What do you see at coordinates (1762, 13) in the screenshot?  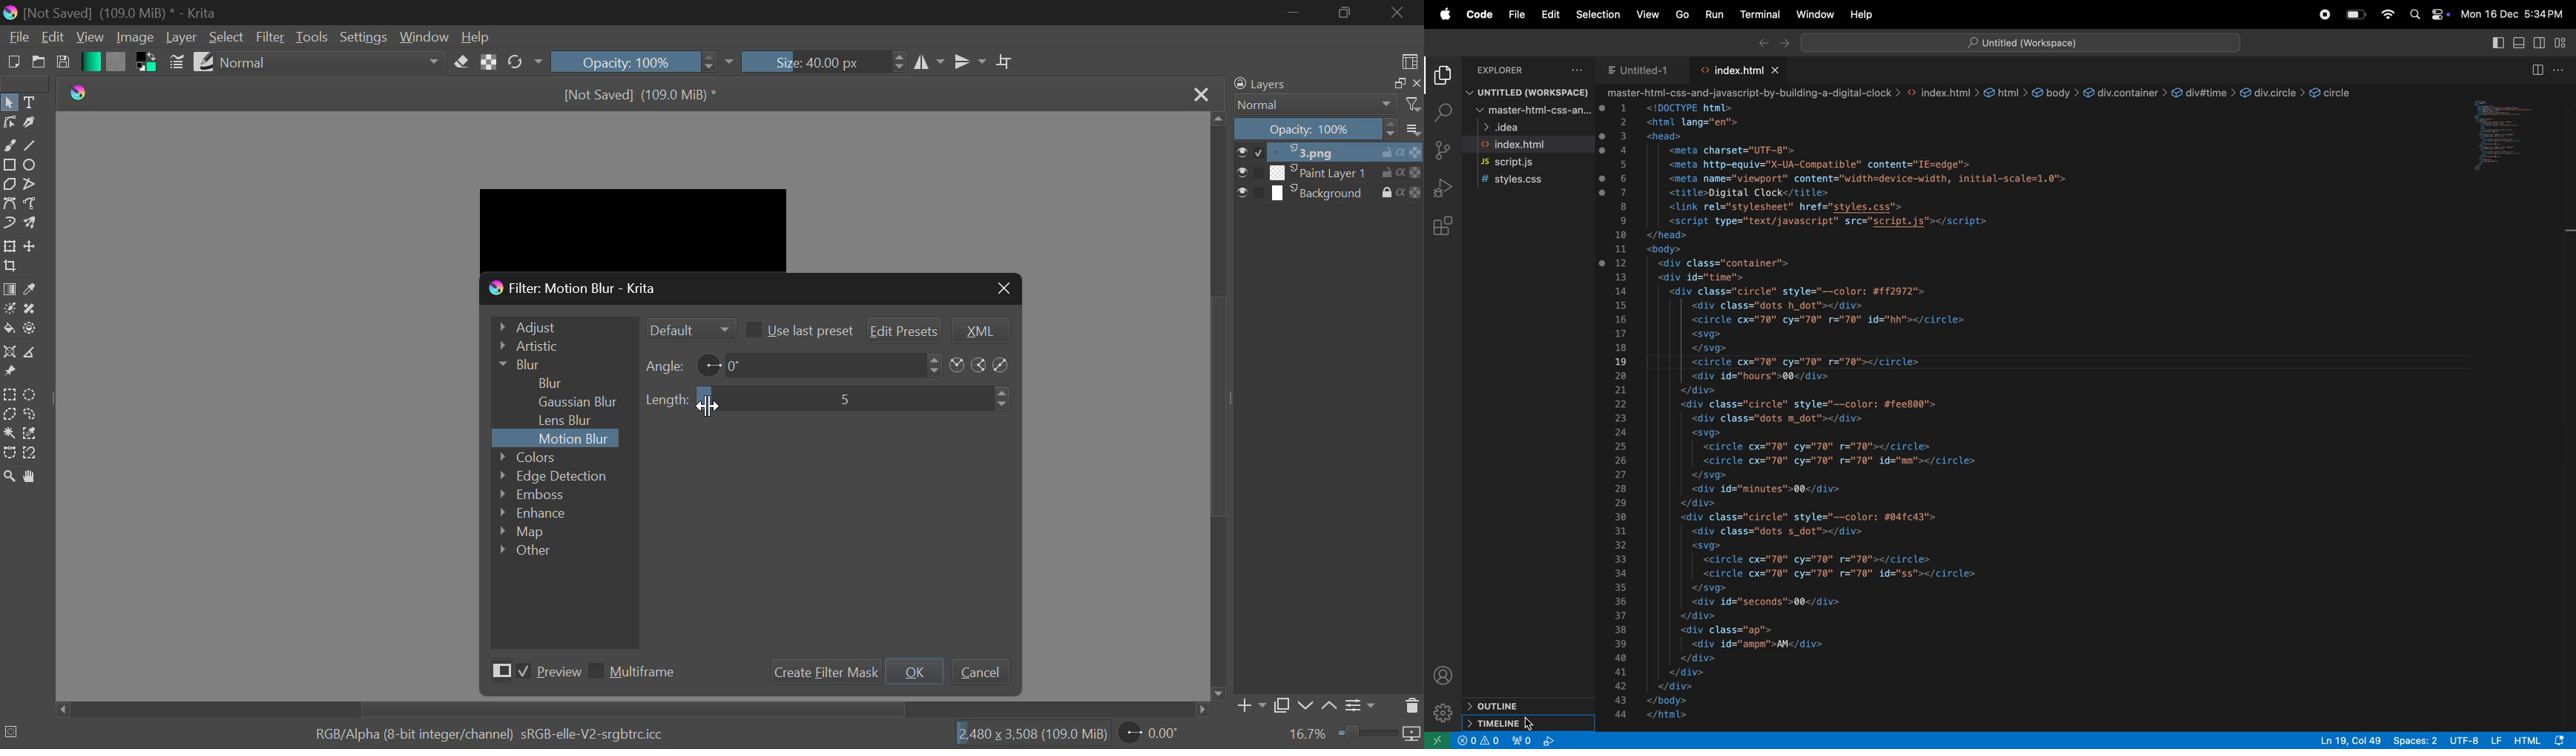 I see `terminal` at bounding box center [1762, 13].